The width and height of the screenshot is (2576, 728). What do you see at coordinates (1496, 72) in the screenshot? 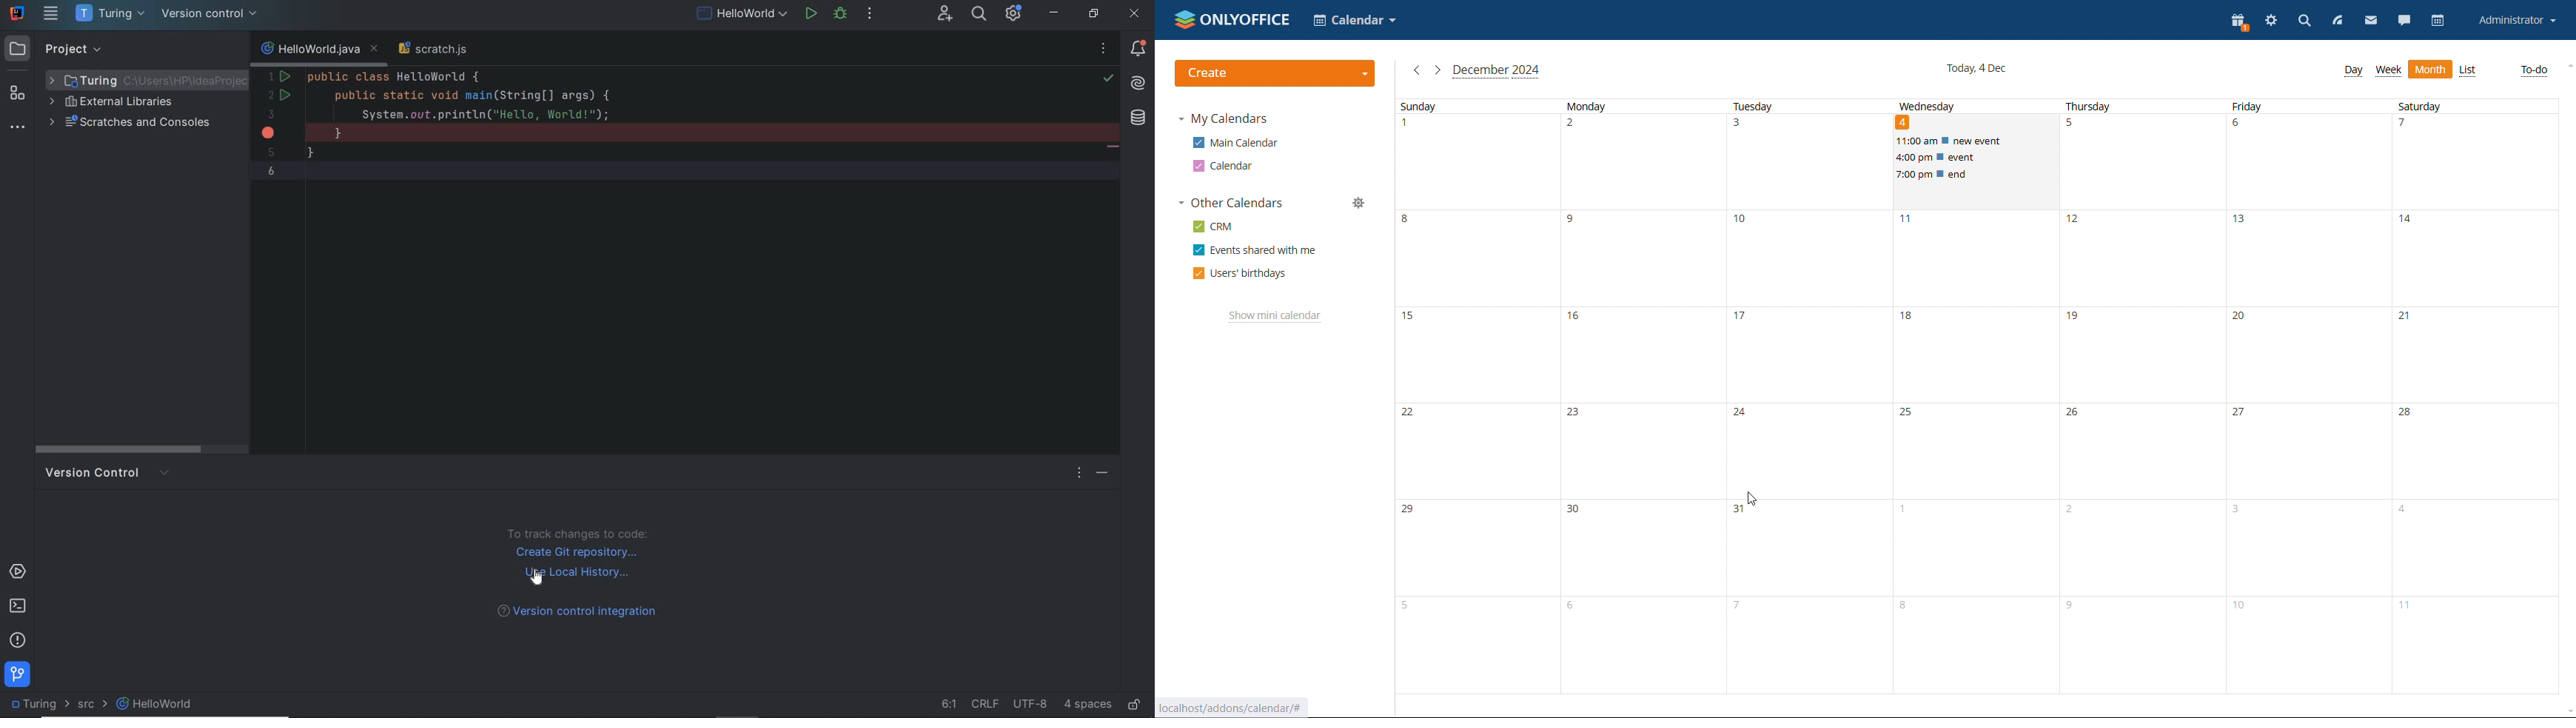
I see `current month` at bounding box center [1496, 72].